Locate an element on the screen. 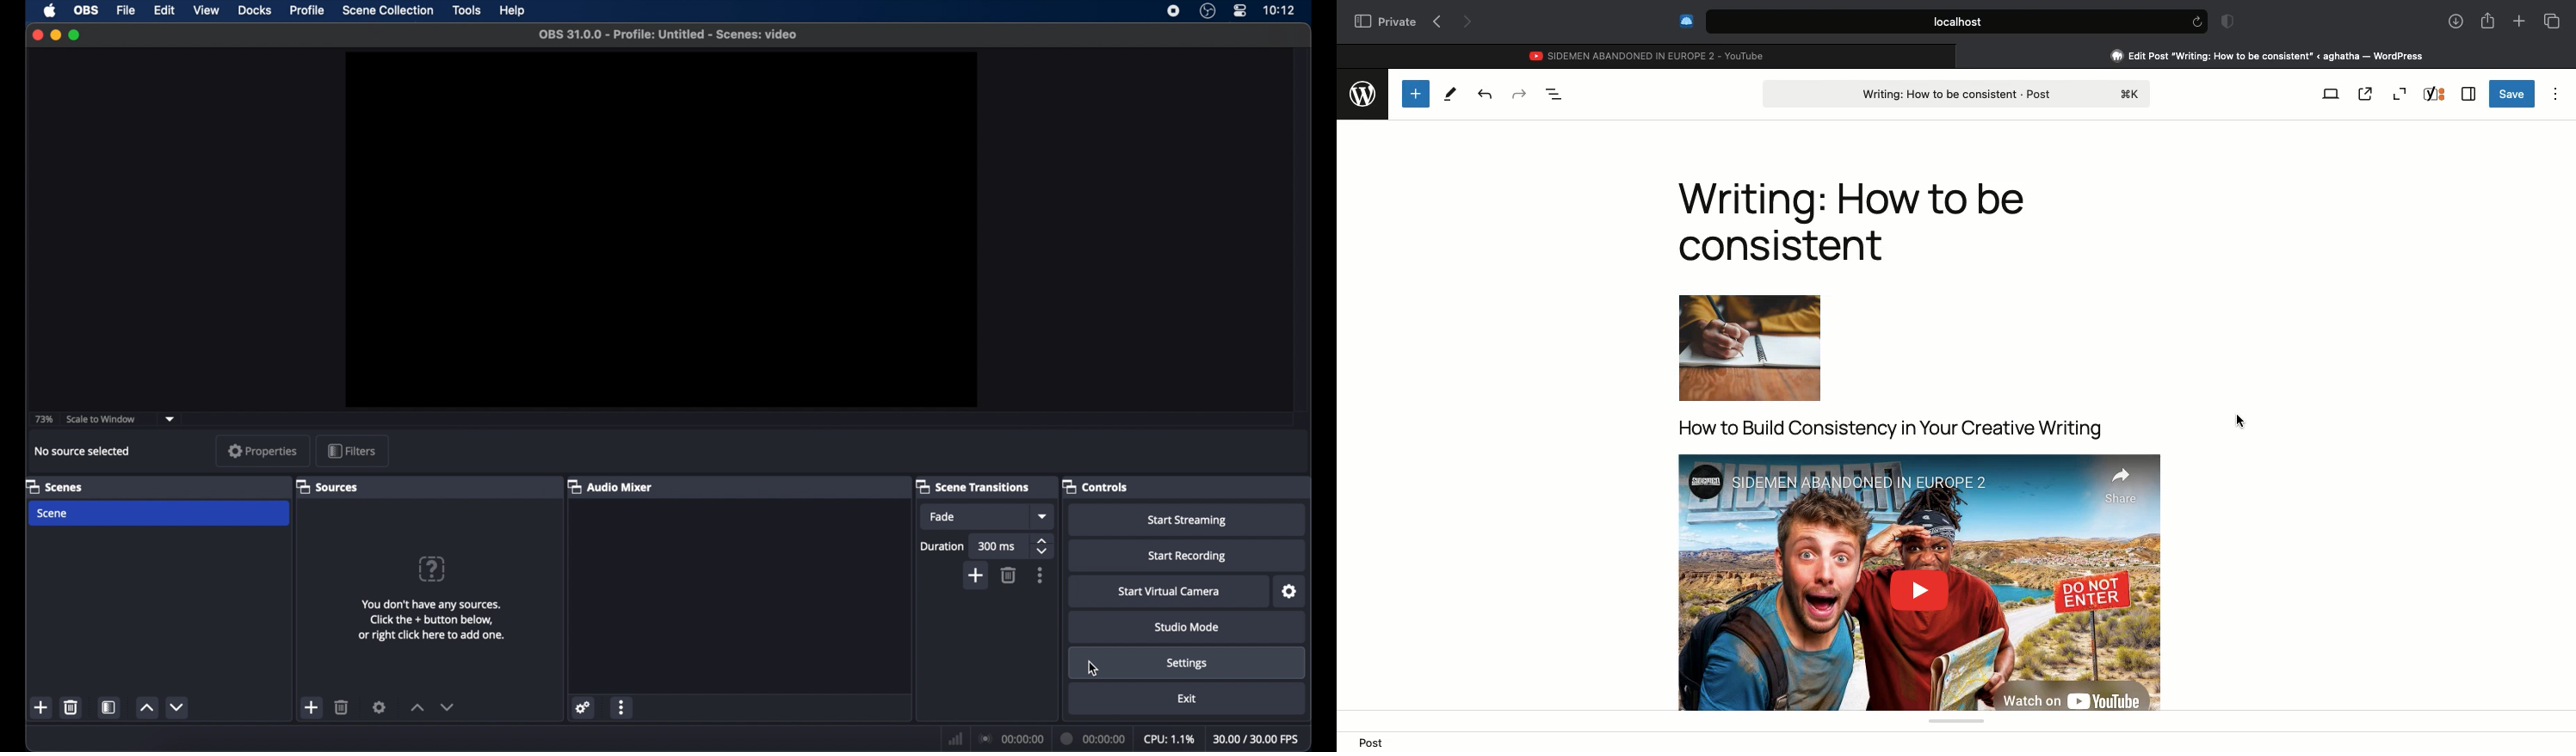 This screenshot has height=756, width=2576. help is located at coordinates (514, 11).